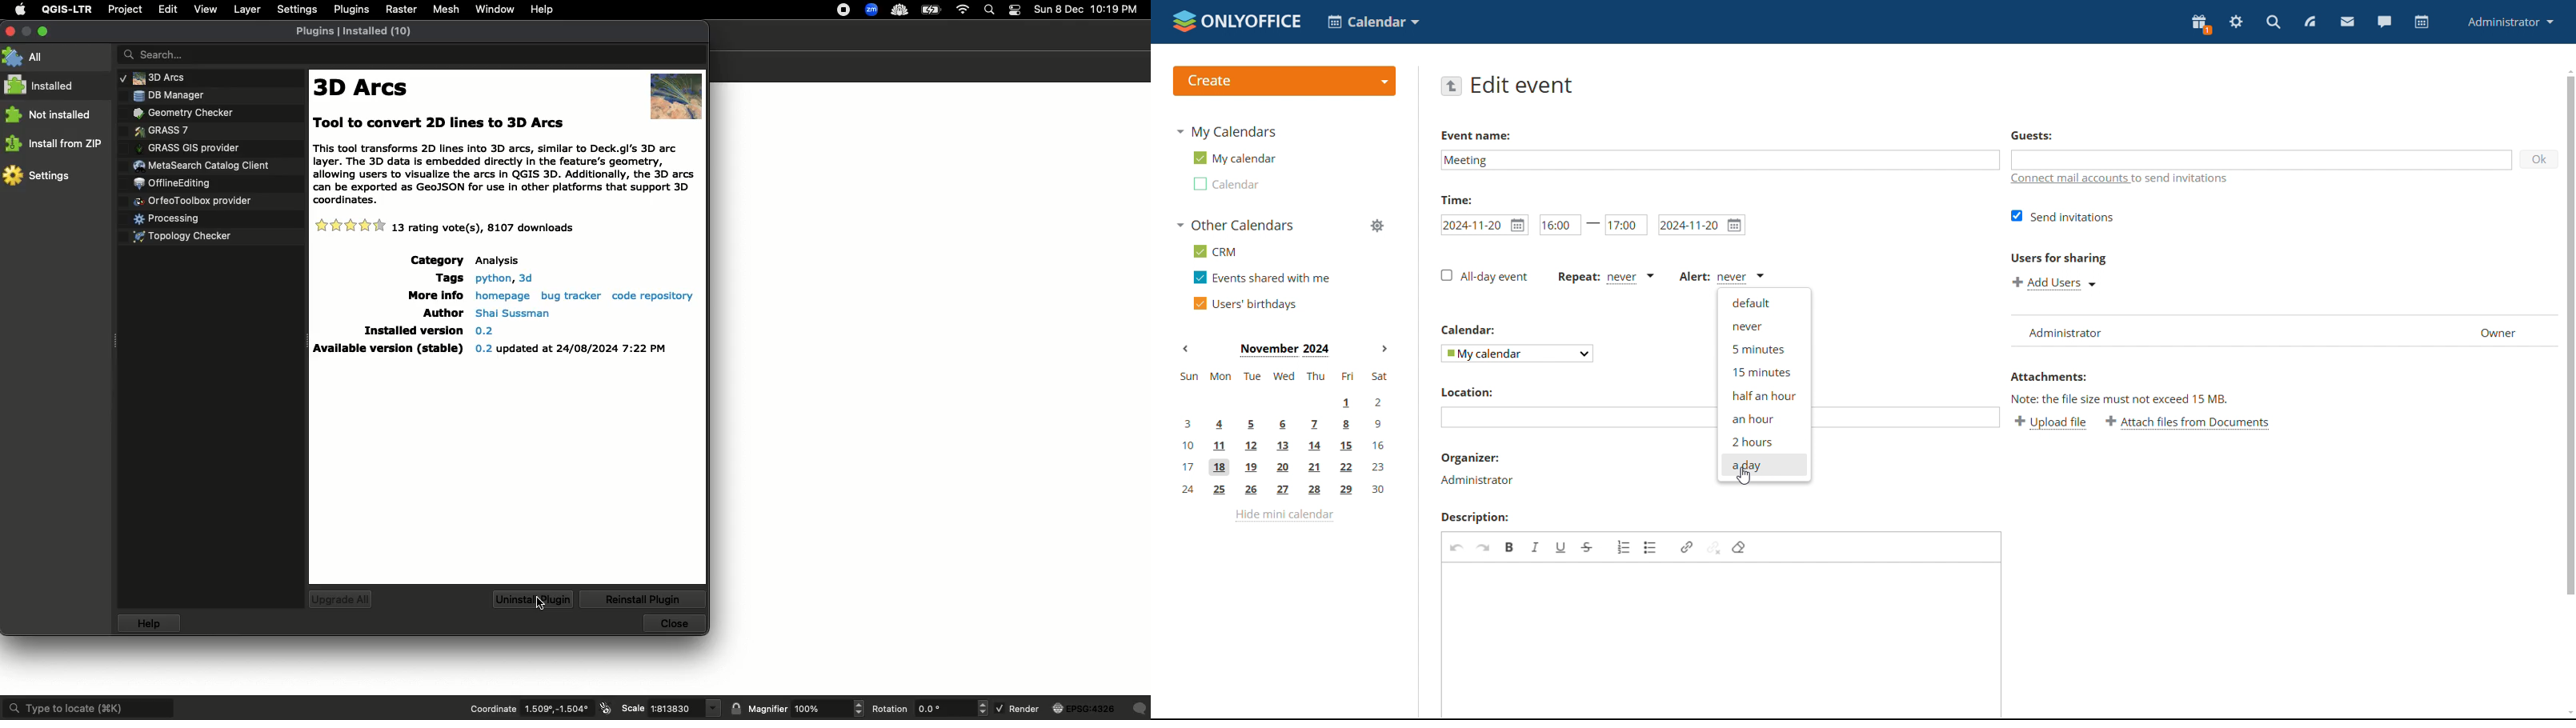 The height and width of the screenshot is (728, 2576). What do you see at coordinates (668, 709) in the screenshot?
I see `Scale` at bounding box center [668, 709].